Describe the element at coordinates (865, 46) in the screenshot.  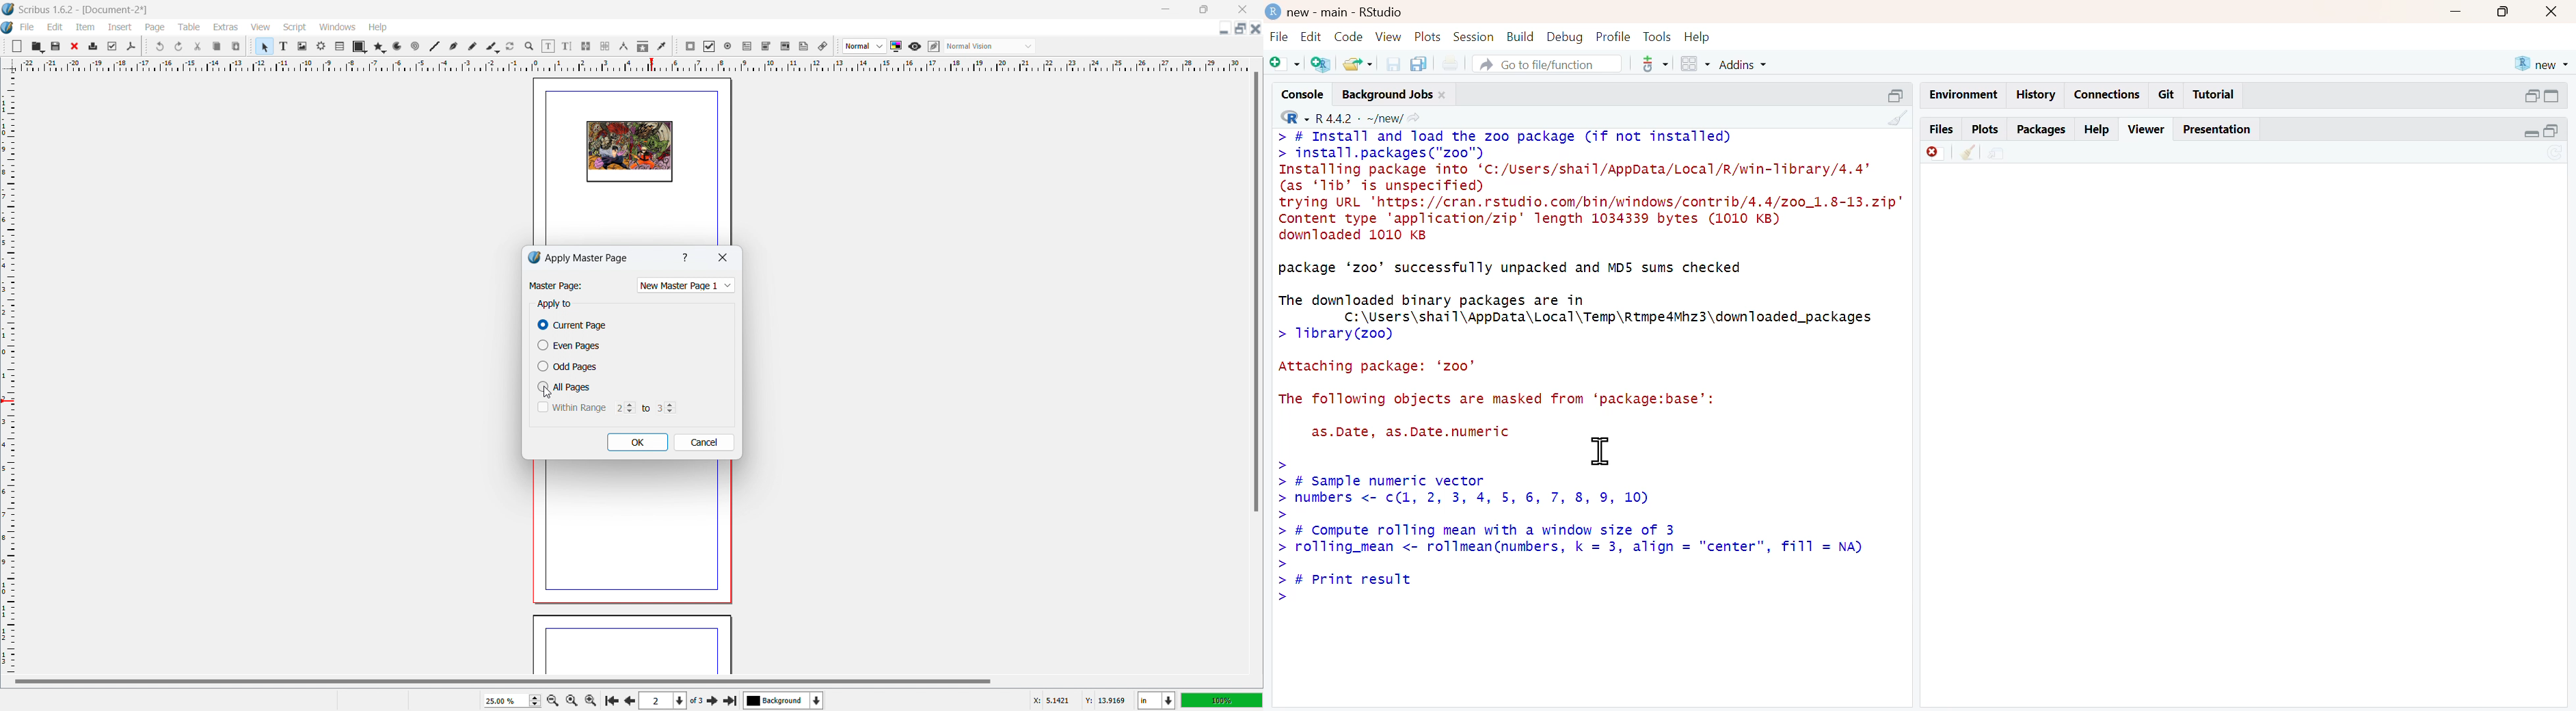
I see `select image preview quality` at that location.